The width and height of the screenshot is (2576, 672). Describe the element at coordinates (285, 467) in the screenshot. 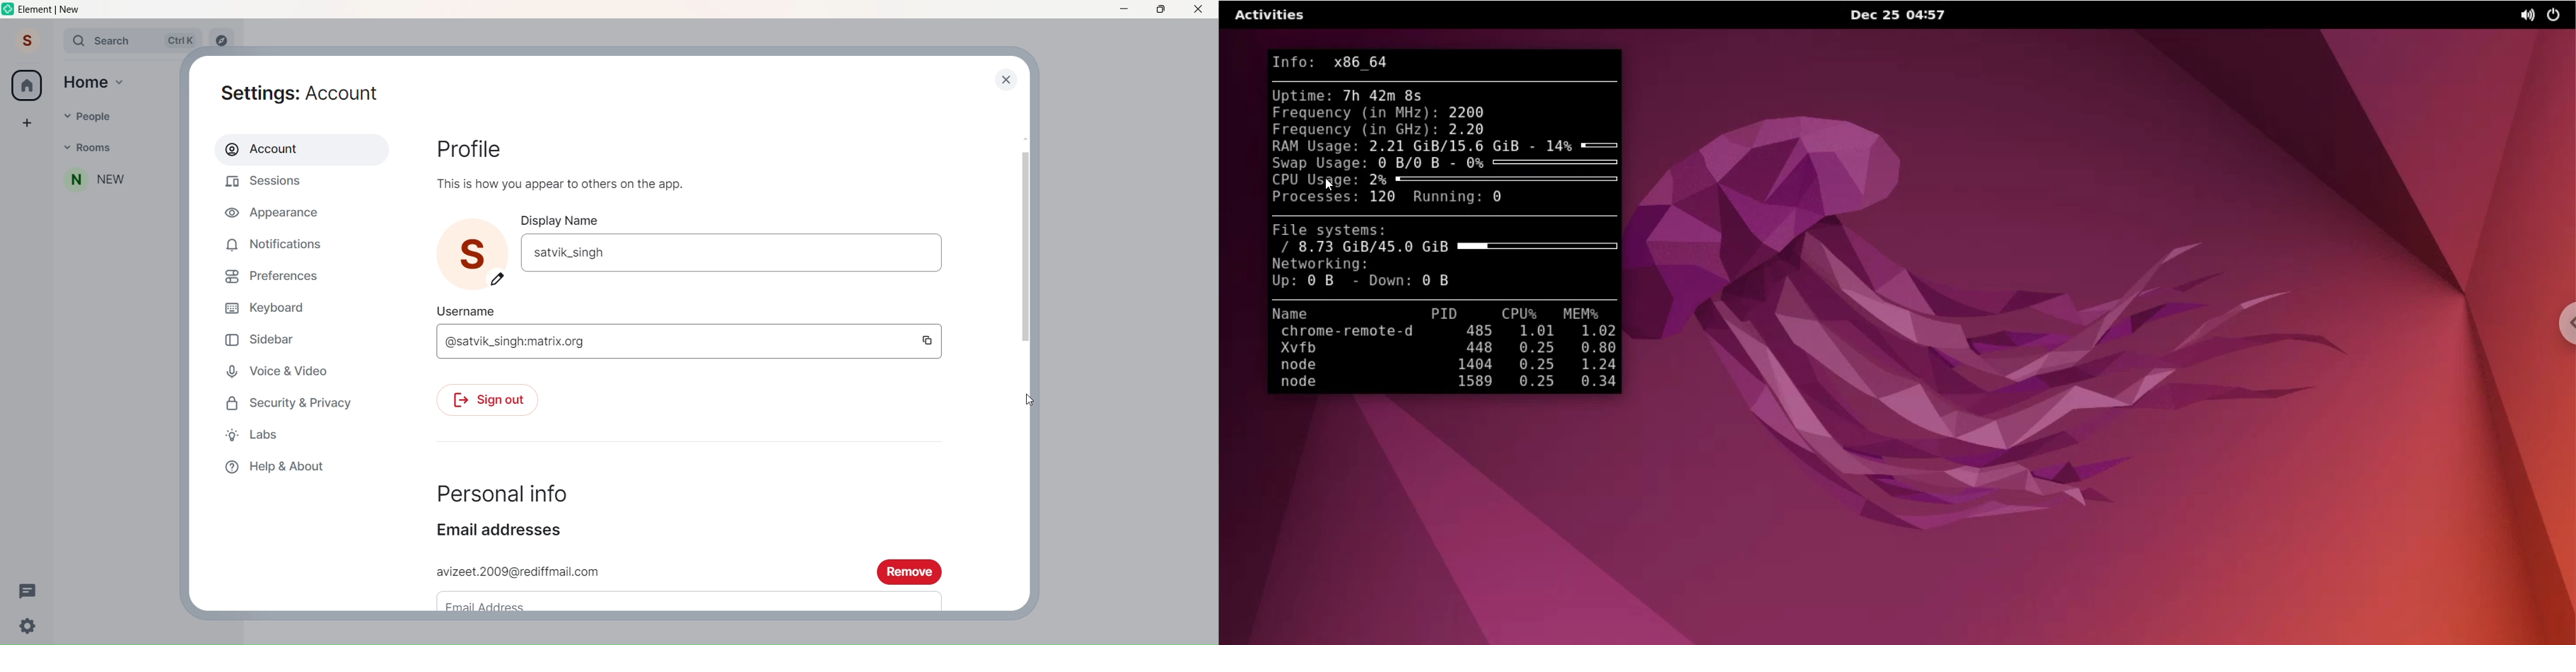

I see `Help & About` at that location.